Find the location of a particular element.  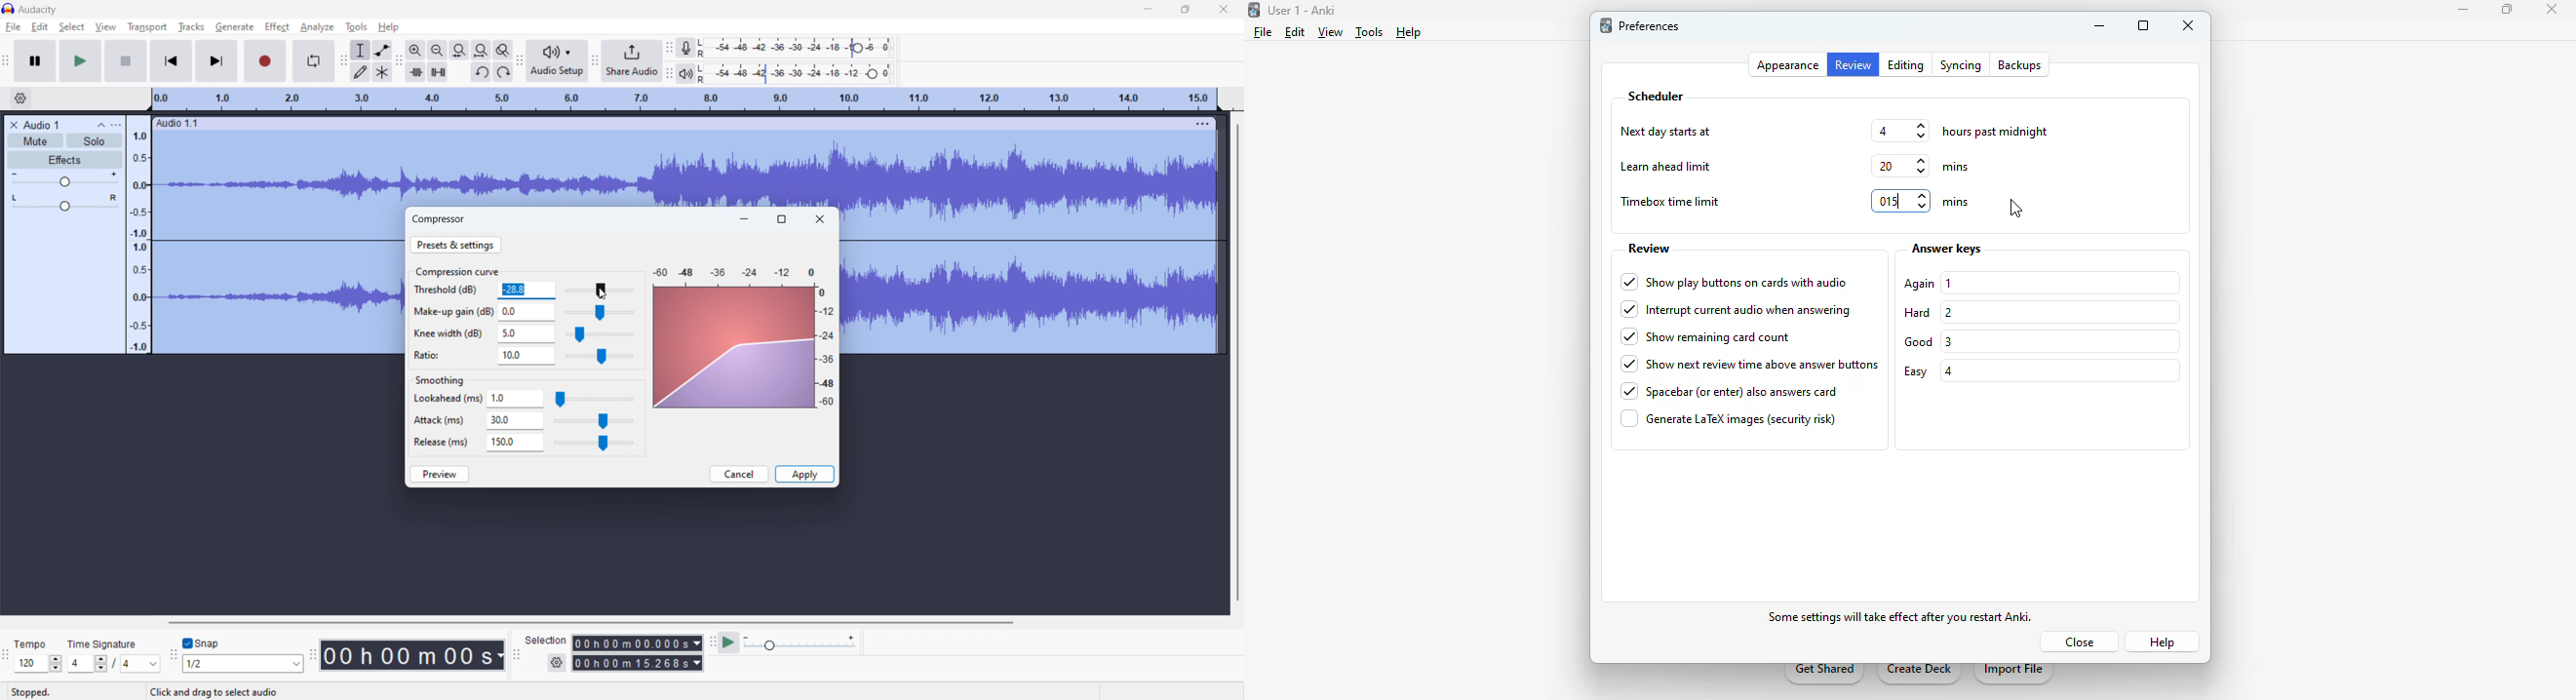

skip to end is located at coordinates (218, 62).